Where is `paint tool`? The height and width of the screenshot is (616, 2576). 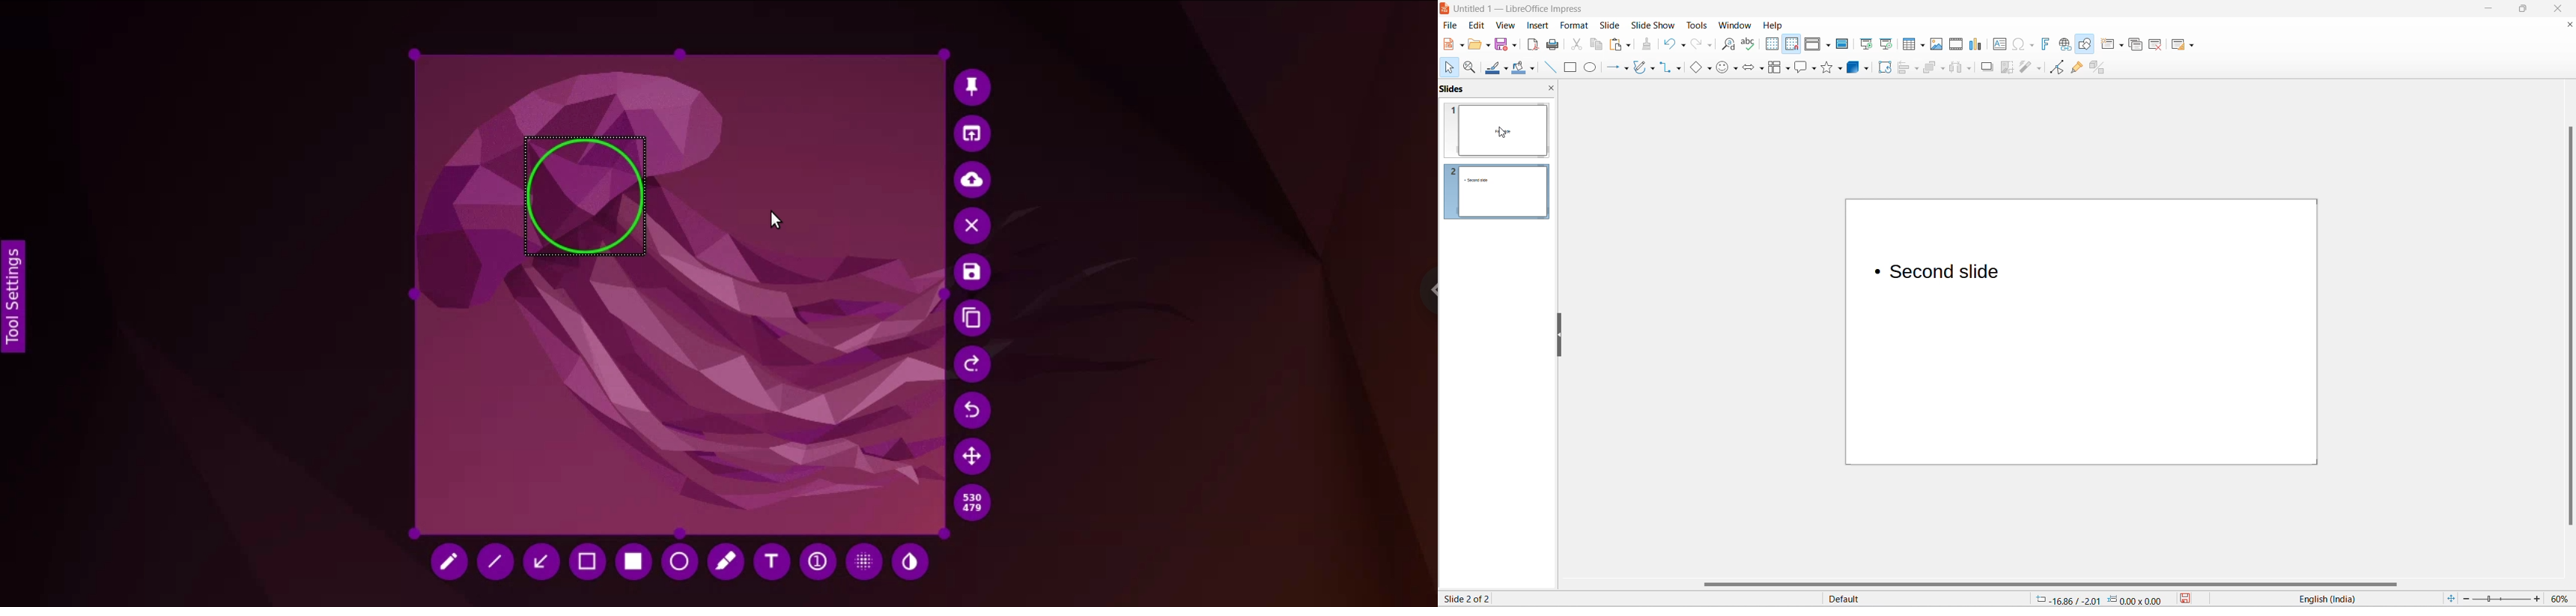
paint tool is located at coordinates (912, 561).